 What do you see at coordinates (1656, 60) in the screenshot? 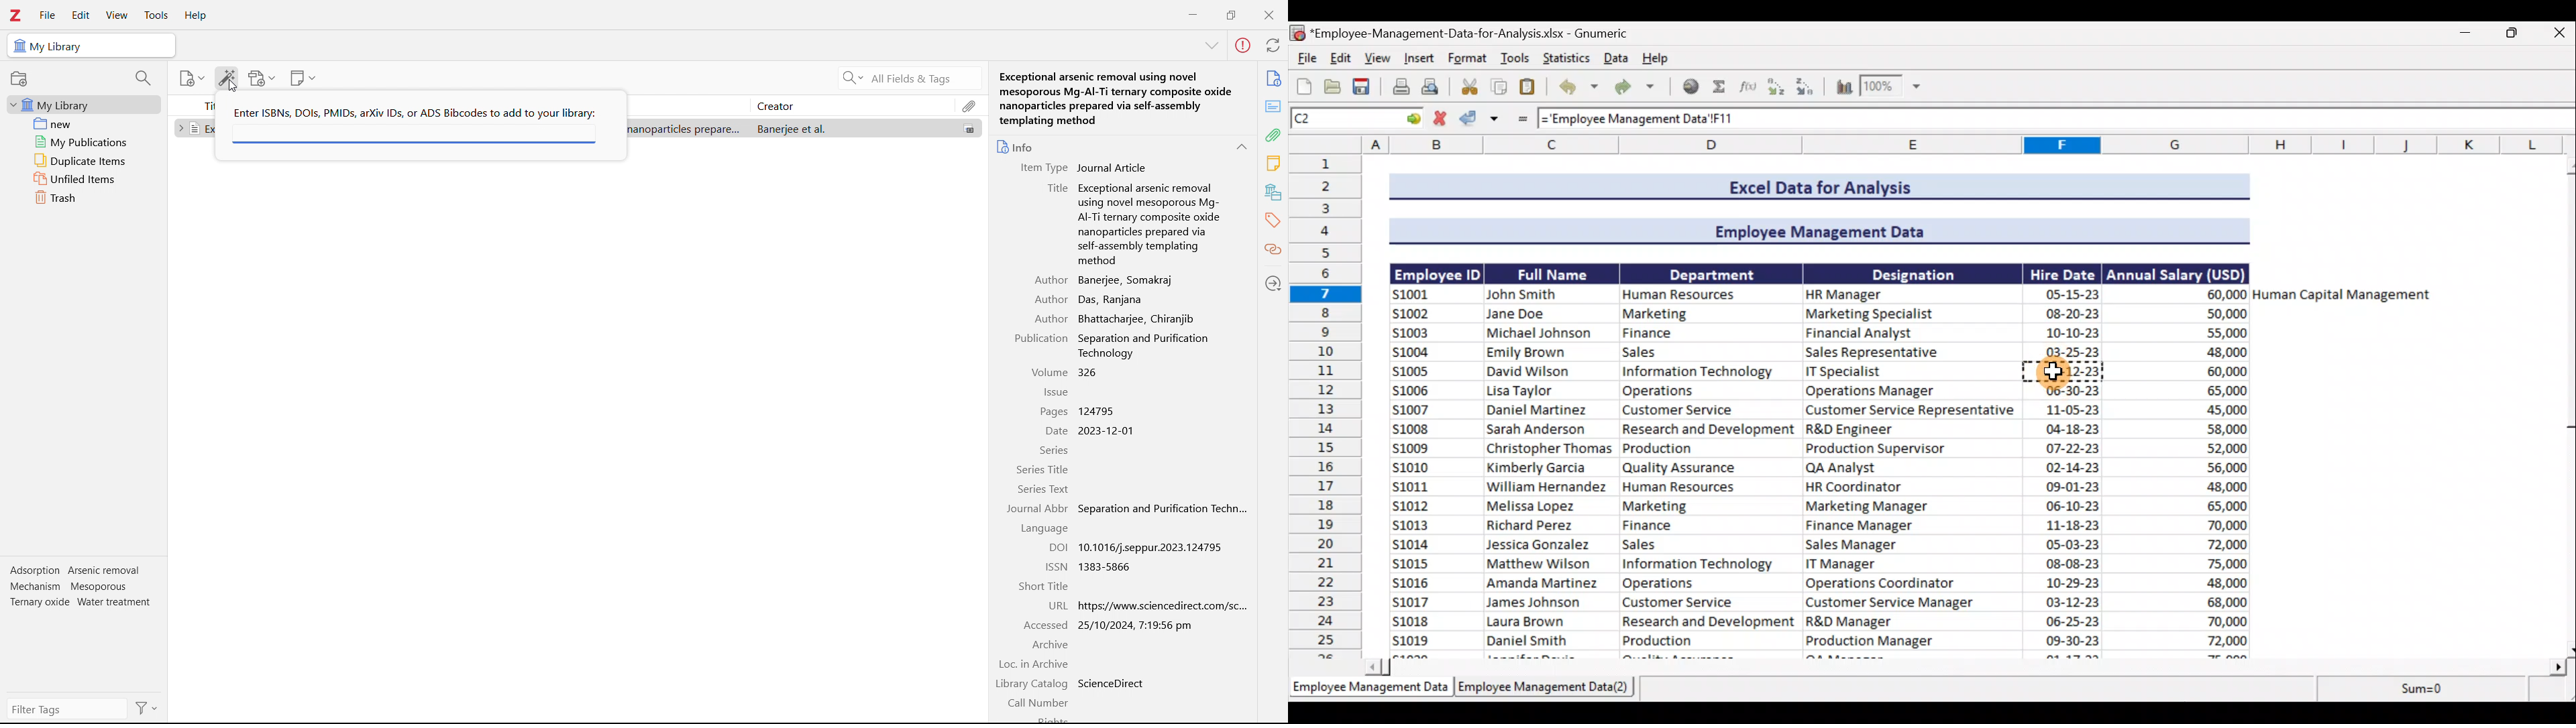
I see `Help` at bounding box center [1656, 60].